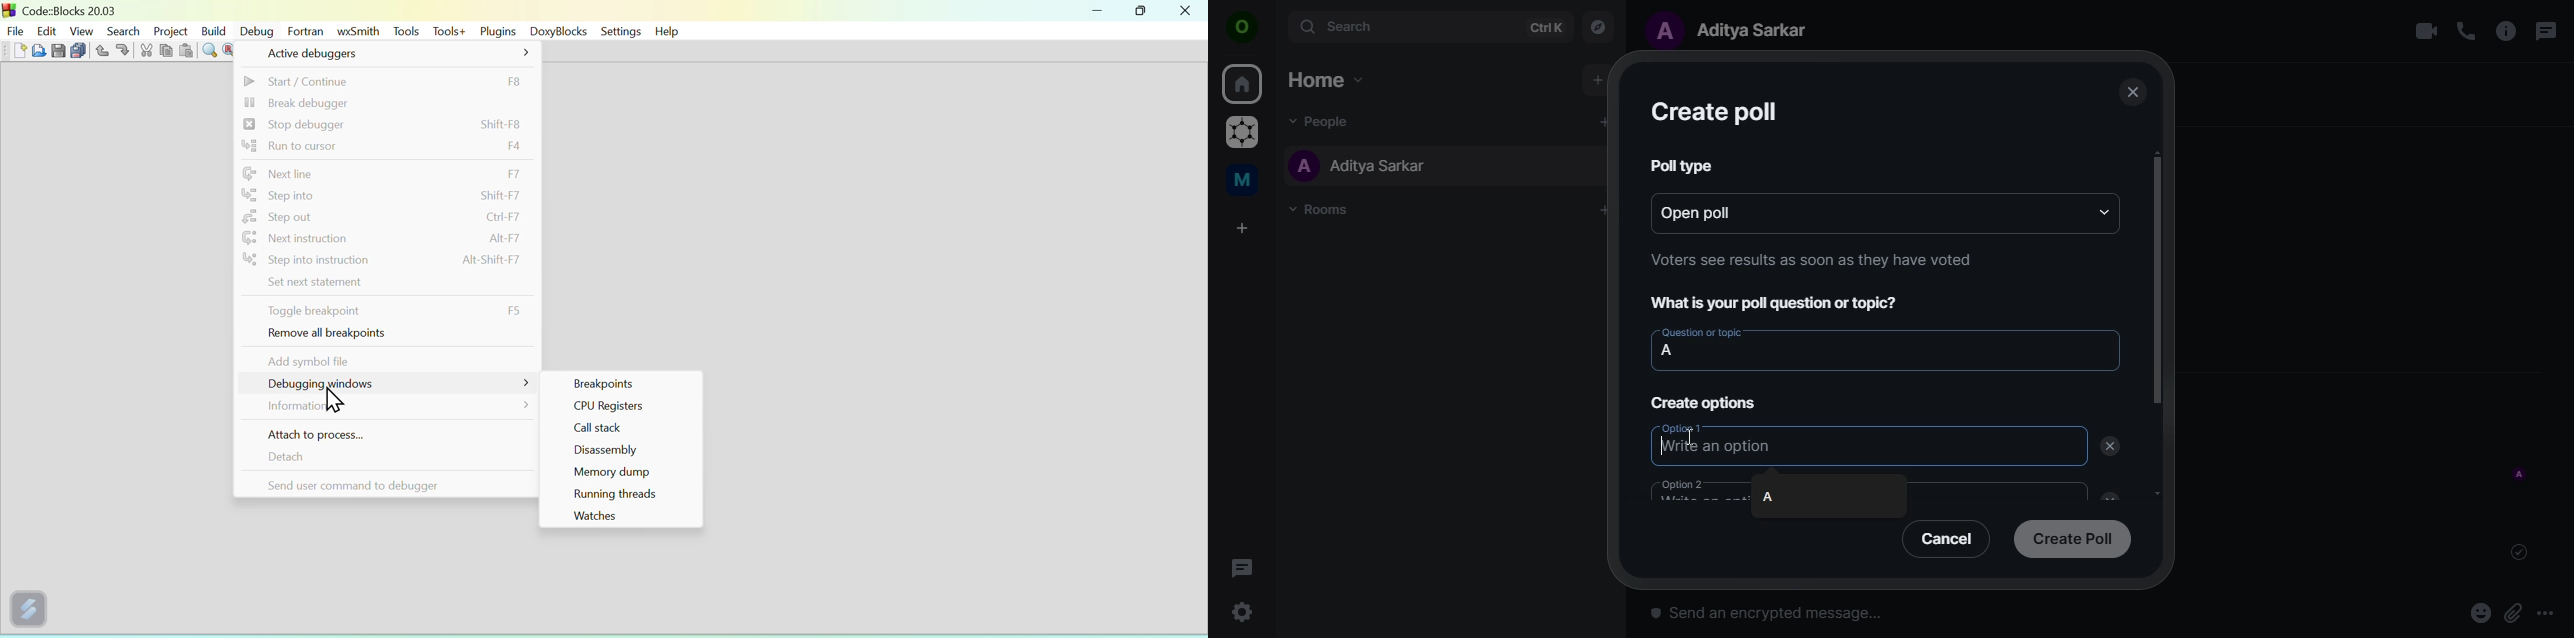  I want to click on Debug, so click(257, 31).